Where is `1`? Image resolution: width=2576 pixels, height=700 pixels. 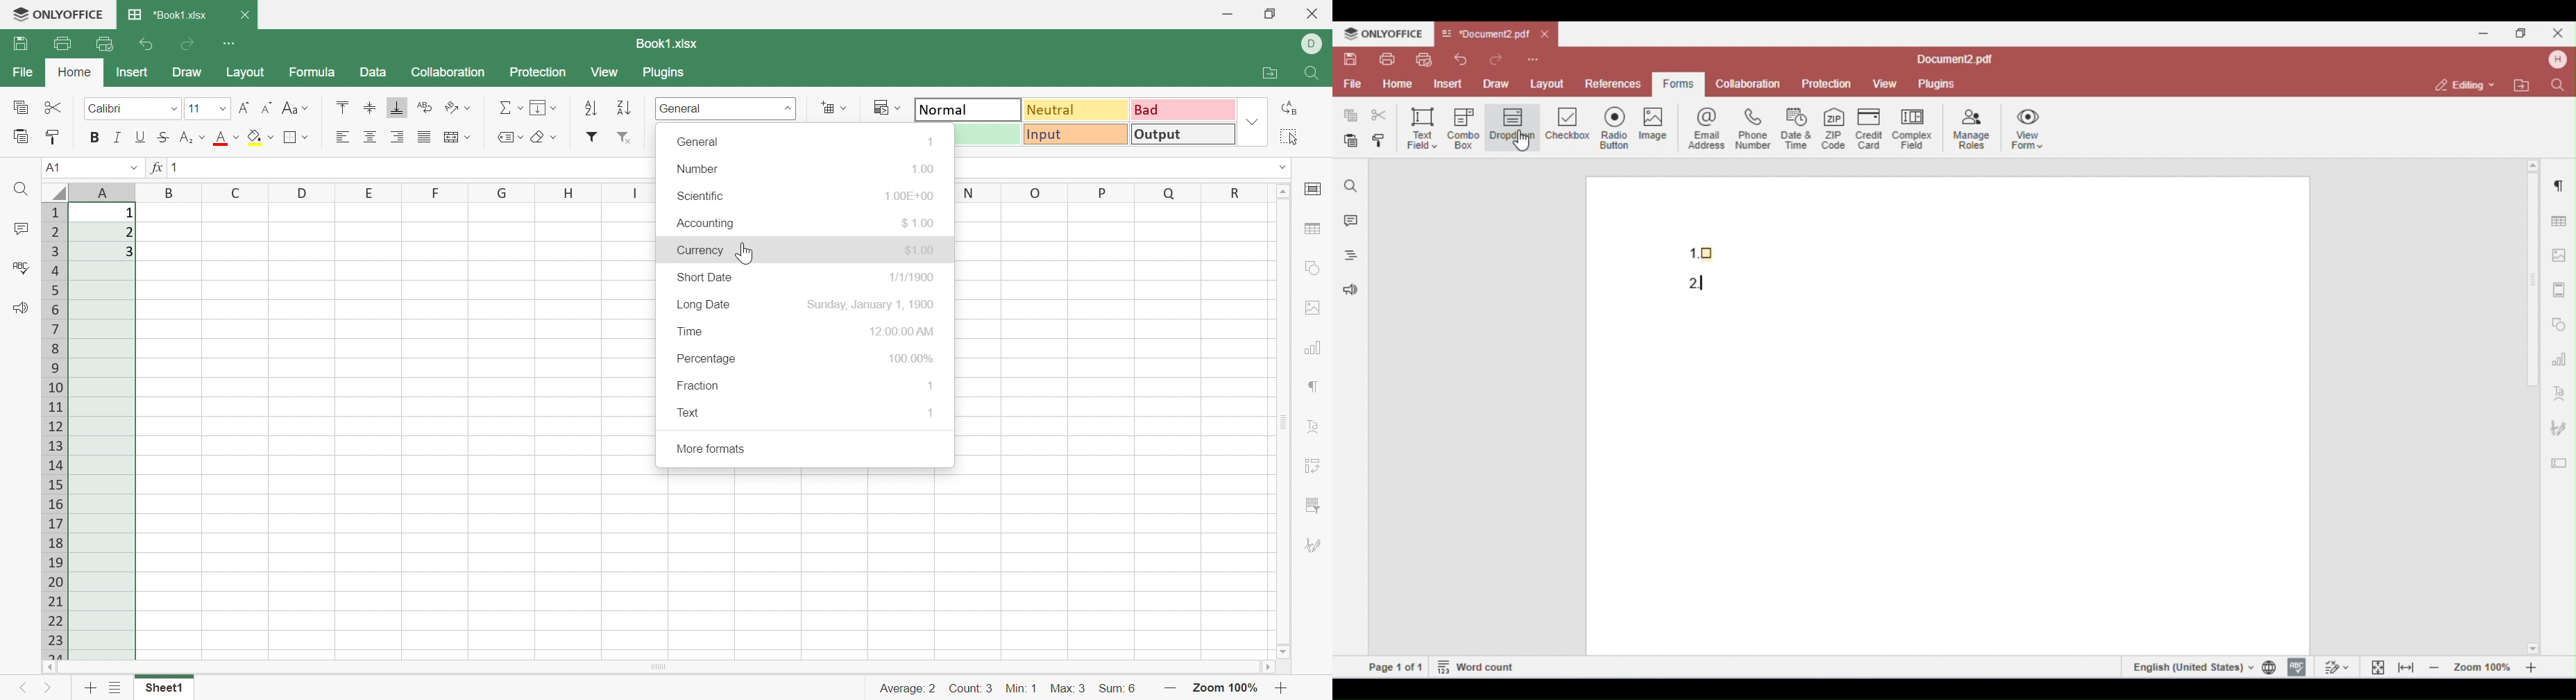 1 is located at coordinates (932, 413).